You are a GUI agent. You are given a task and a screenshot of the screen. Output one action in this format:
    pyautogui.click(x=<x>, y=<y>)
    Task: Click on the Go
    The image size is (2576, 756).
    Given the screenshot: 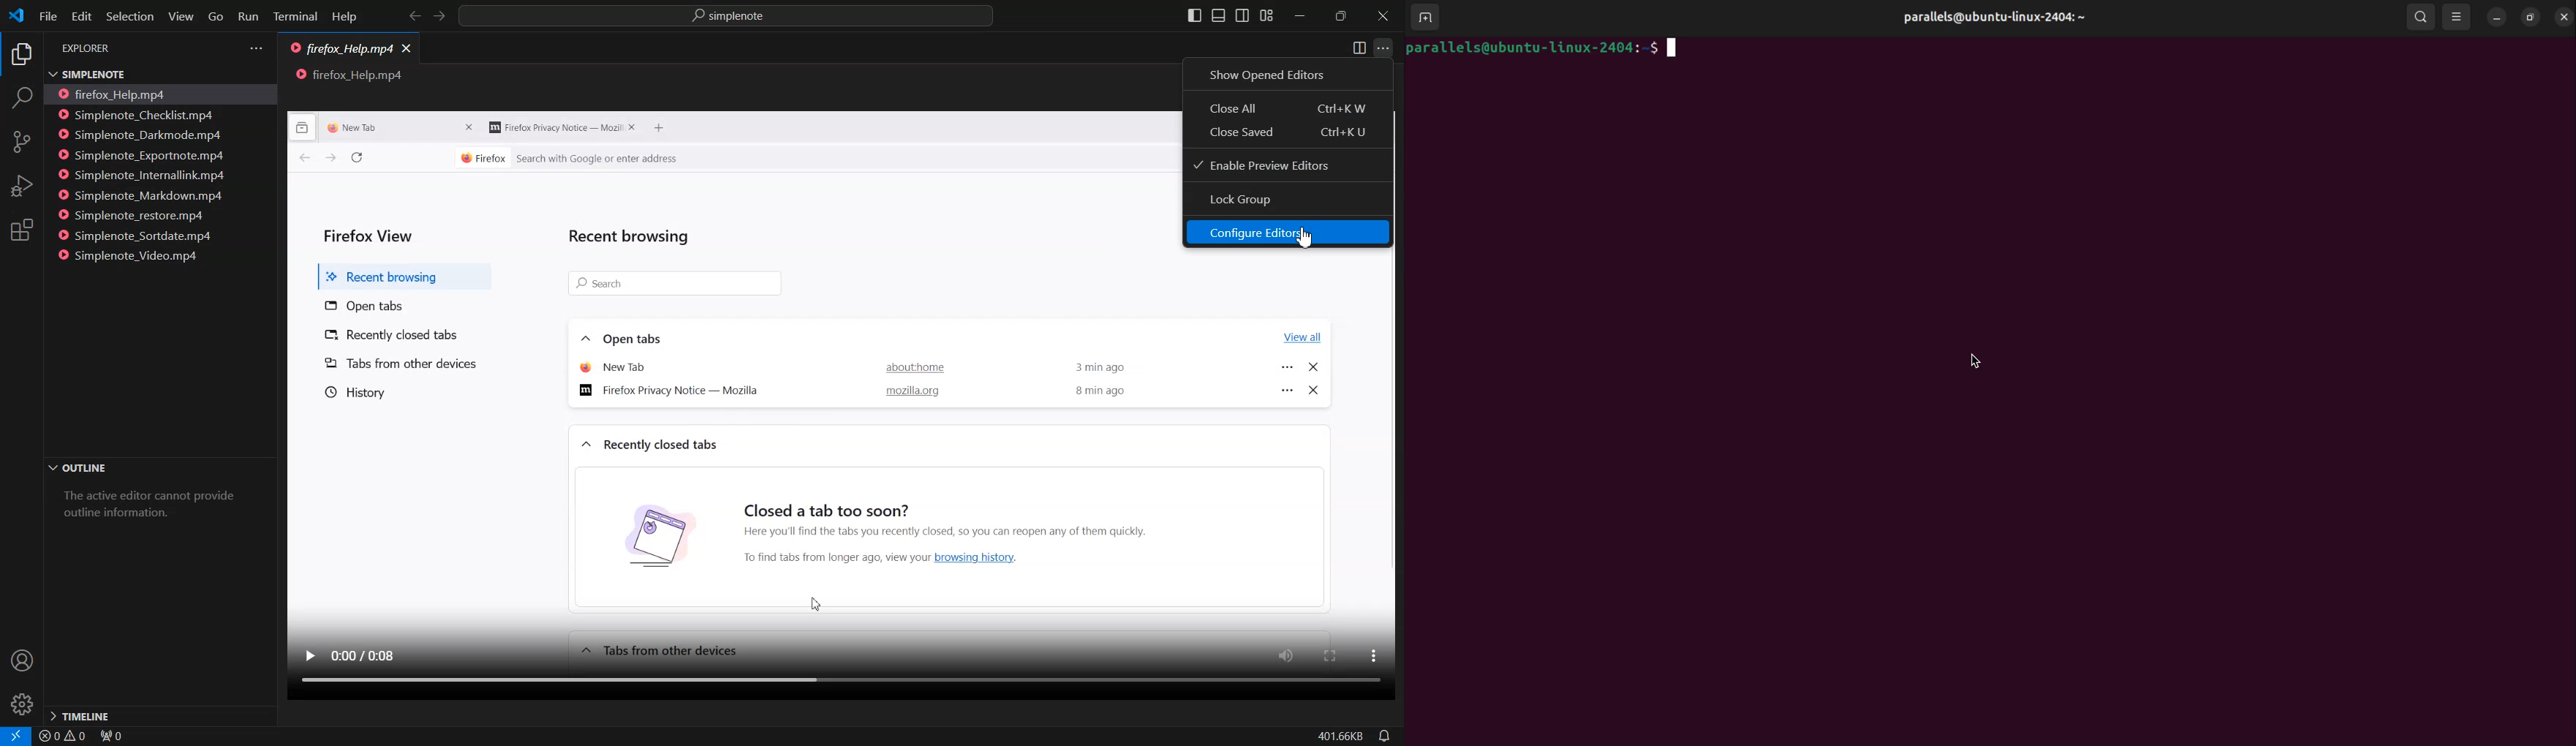 What is the action you would take?
    pyautogui.click(x=215, y=17)
    